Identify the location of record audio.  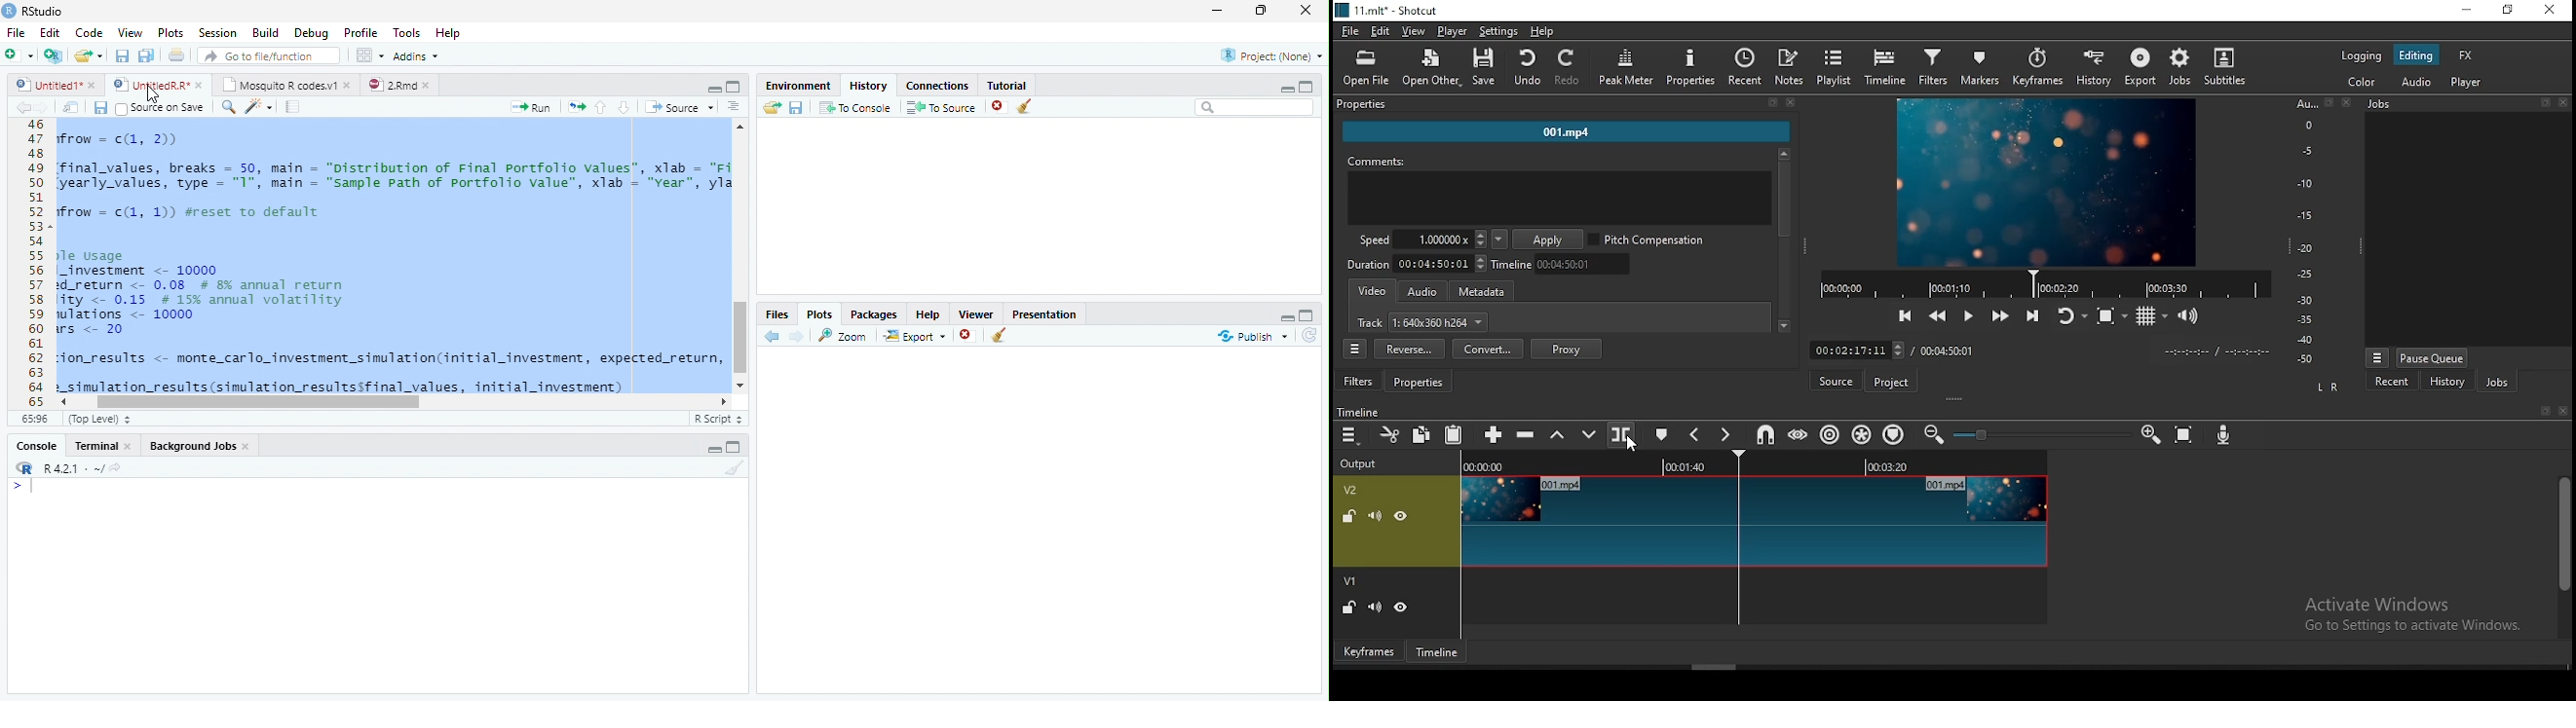
(2225, 436).